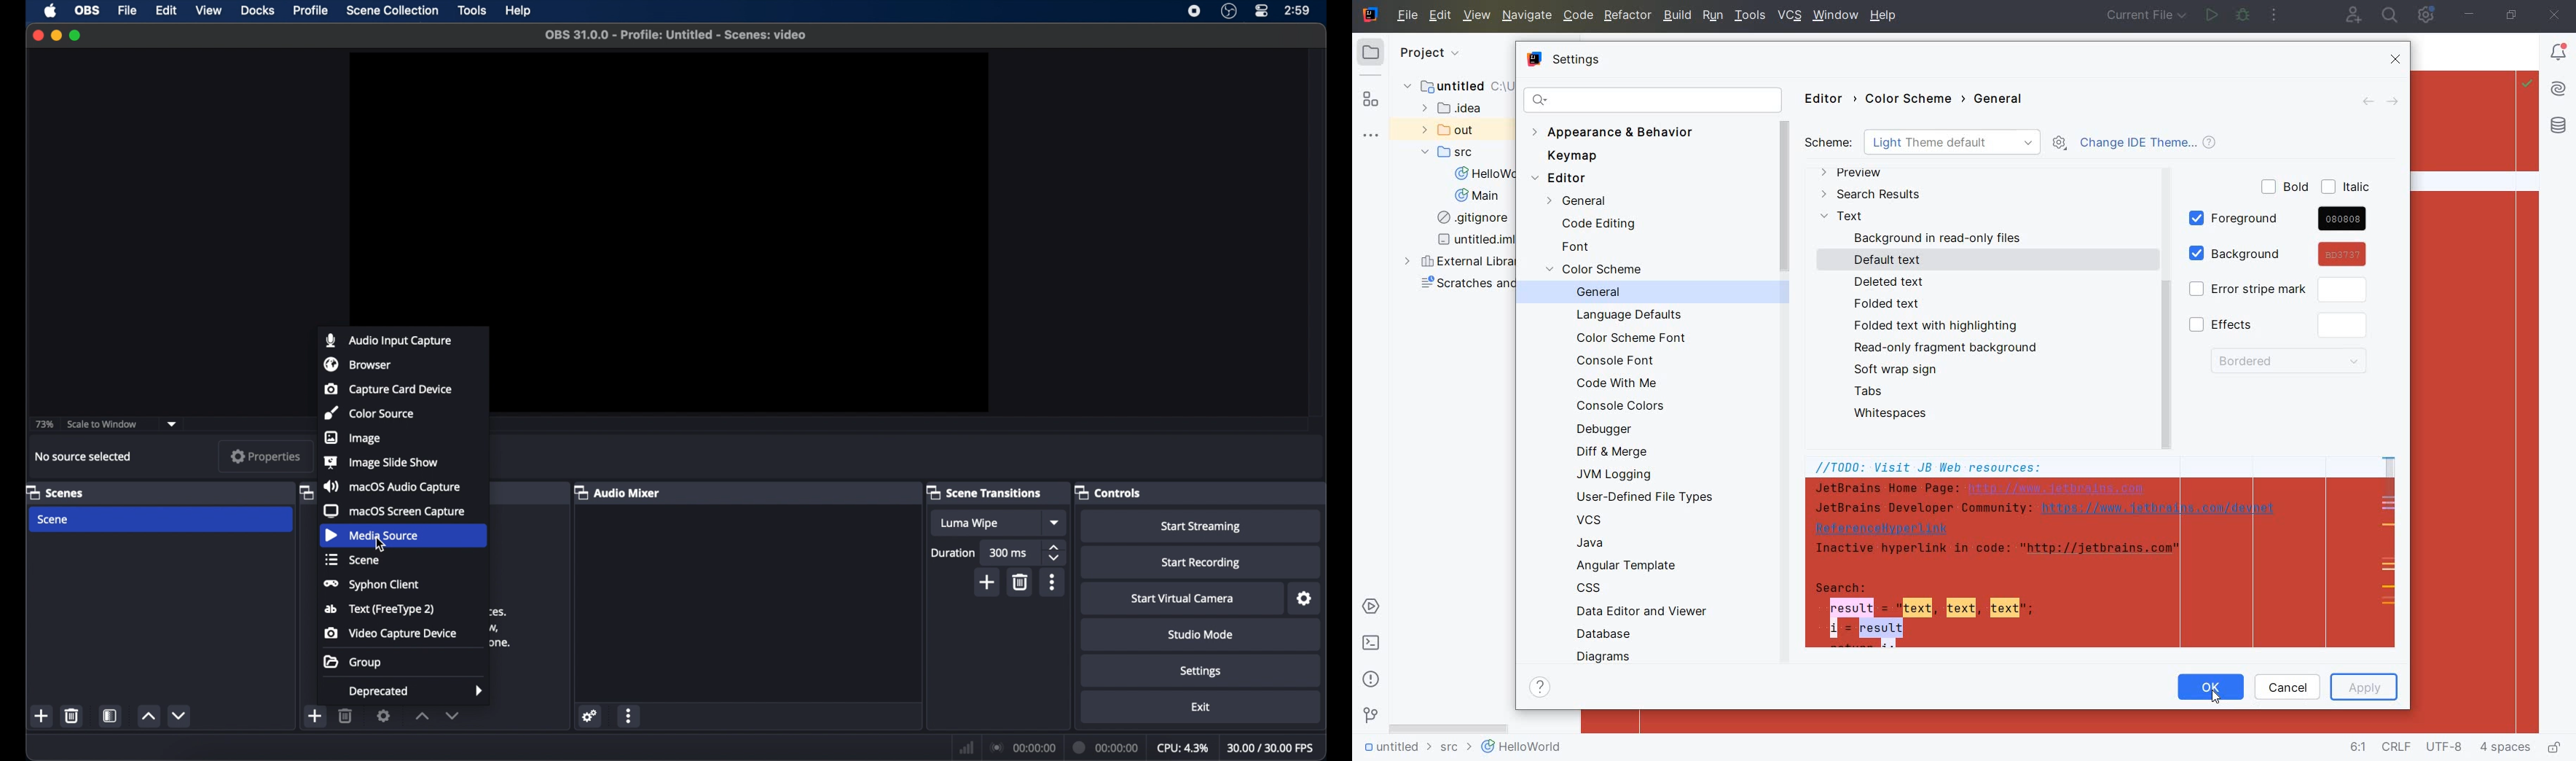 Image resolution: width=2576 pixels, height=784 pixels. I want to click on delete, so click(346, 716).